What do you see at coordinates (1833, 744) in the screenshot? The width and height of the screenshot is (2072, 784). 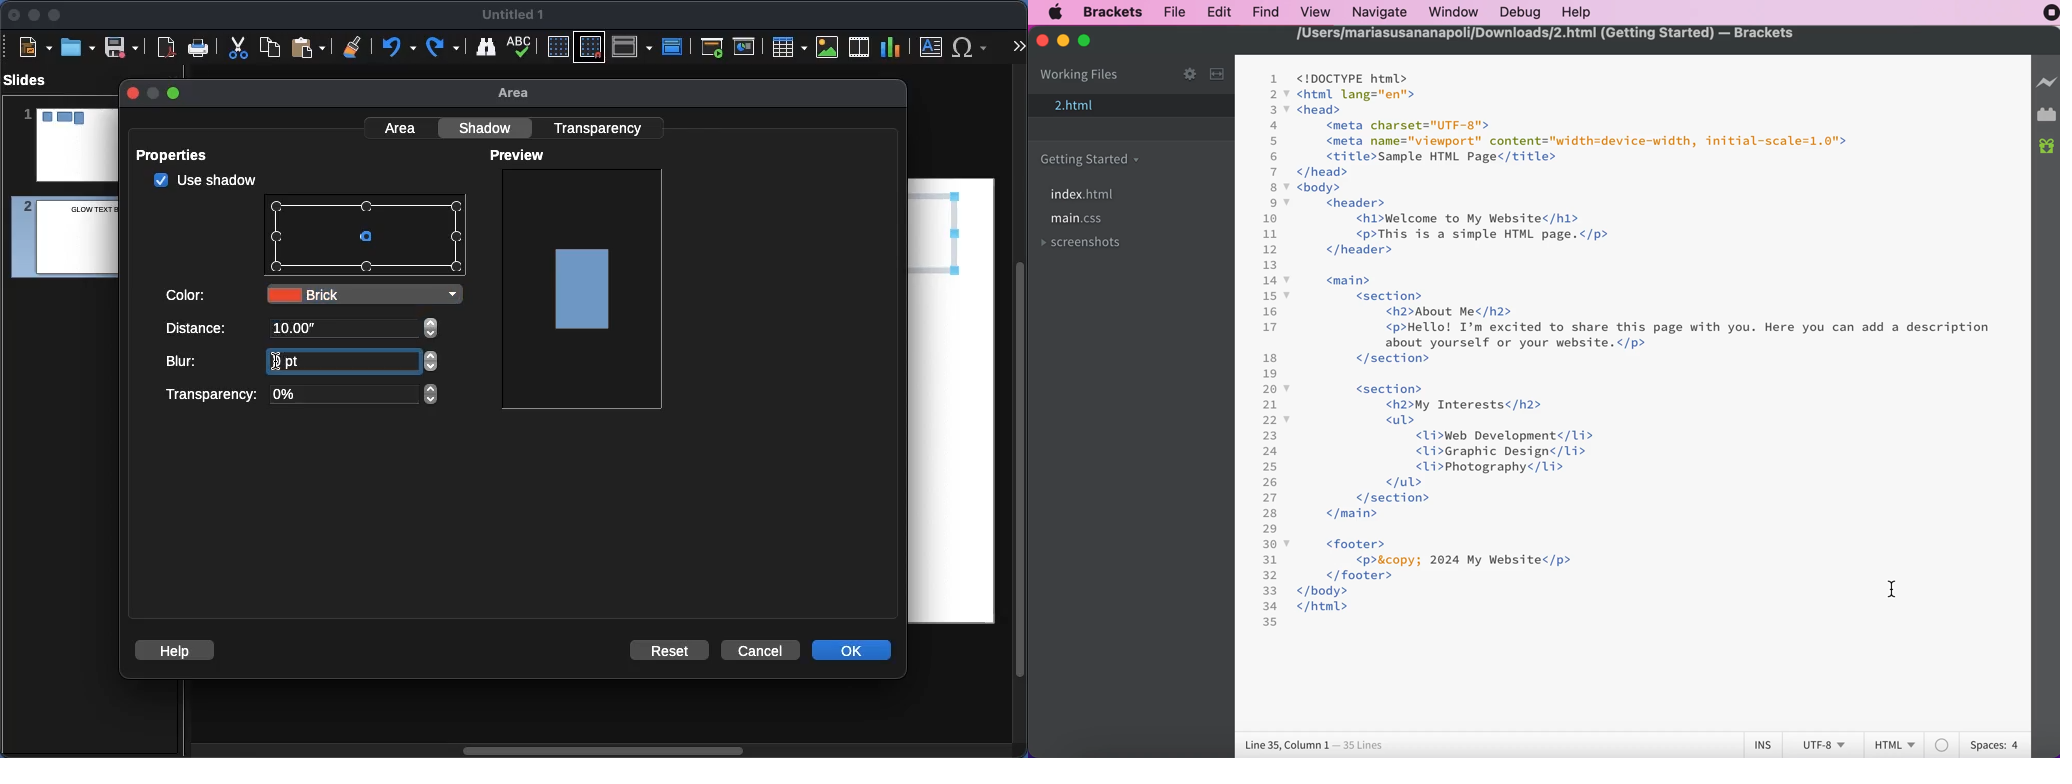 I see `utf-8` at bounding box center [1833, 744].